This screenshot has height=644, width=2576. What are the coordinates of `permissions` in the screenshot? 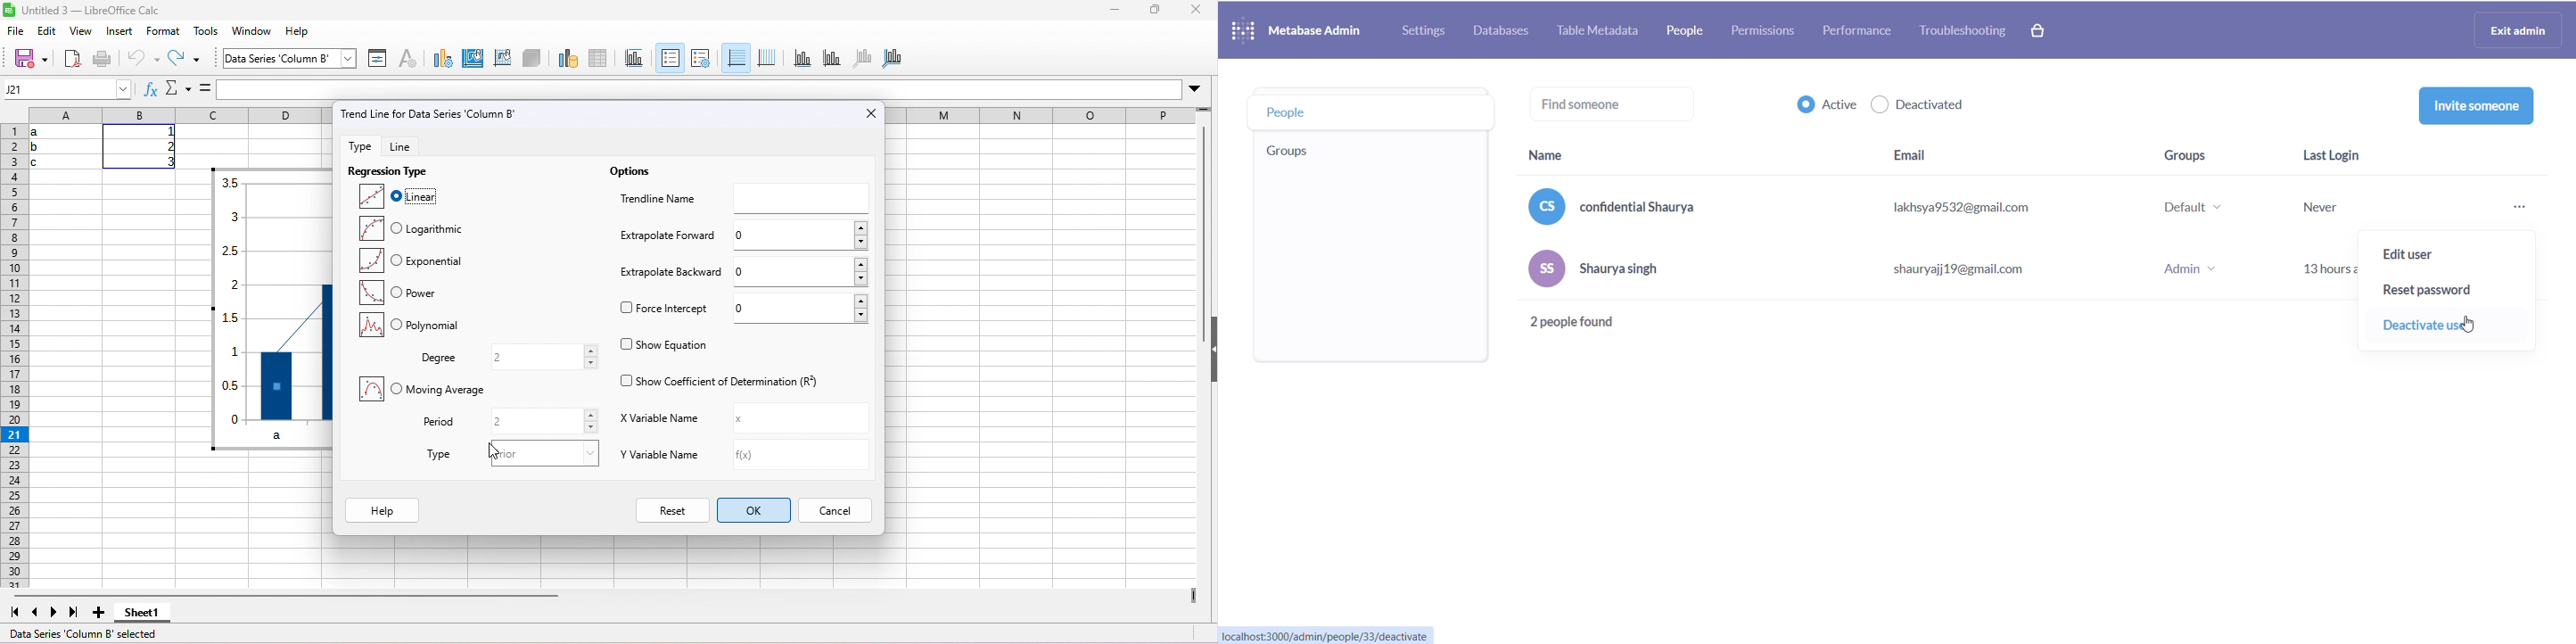 It's located at (1766, 31).